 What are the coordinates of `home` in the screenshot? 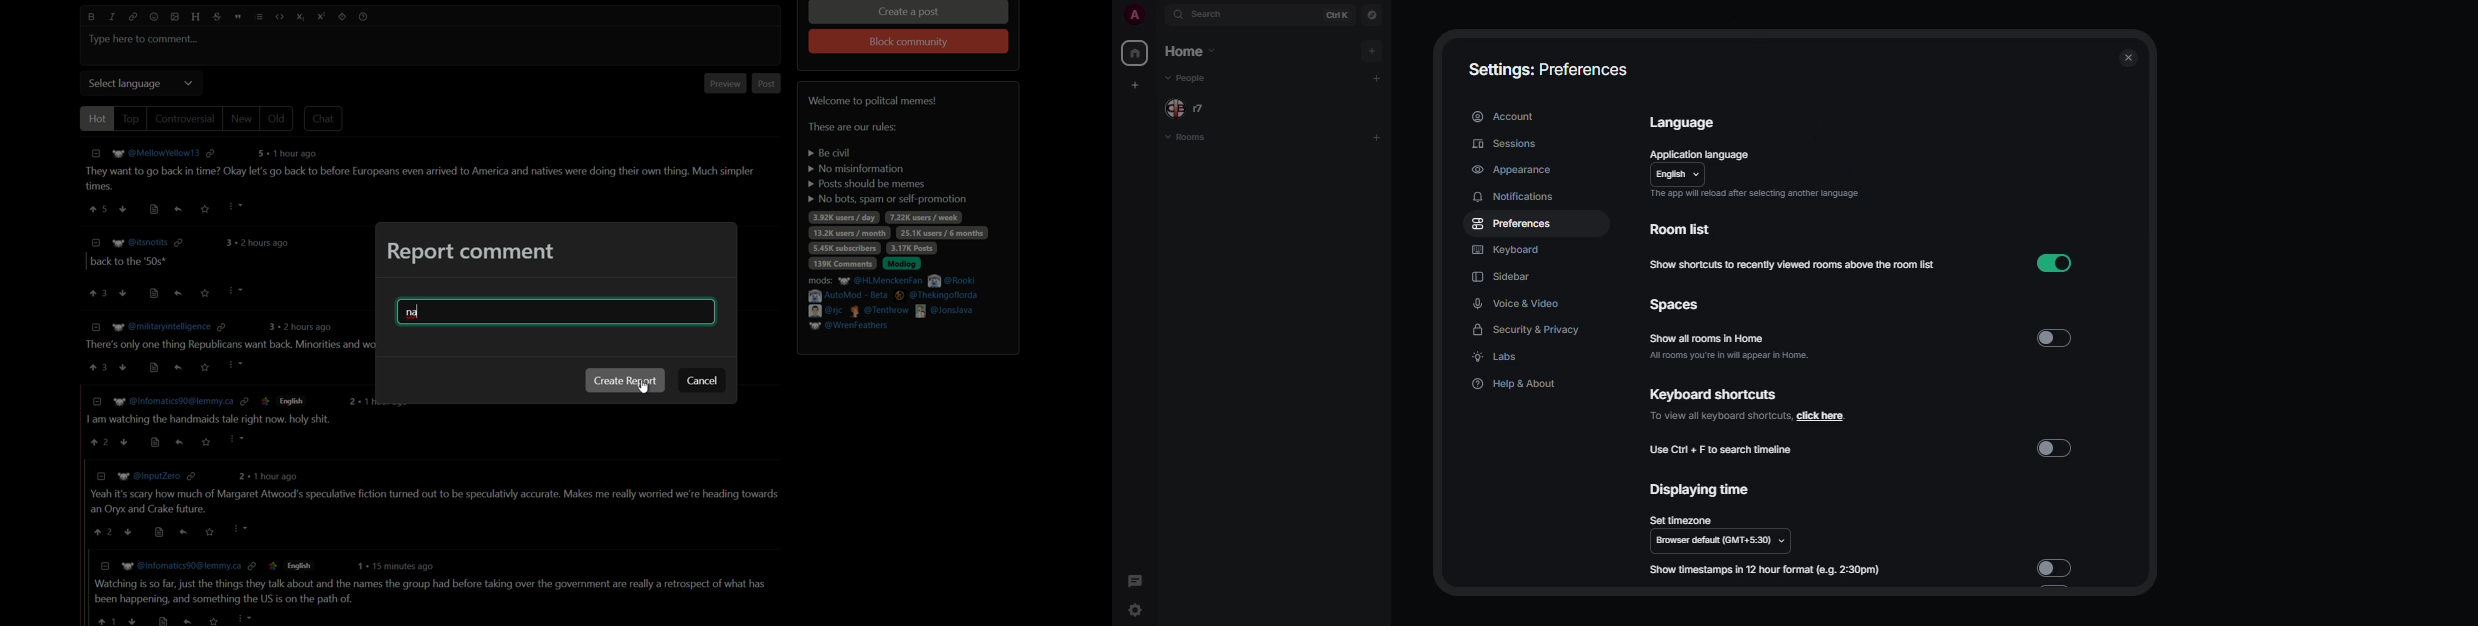 It's located at (1137, 53).